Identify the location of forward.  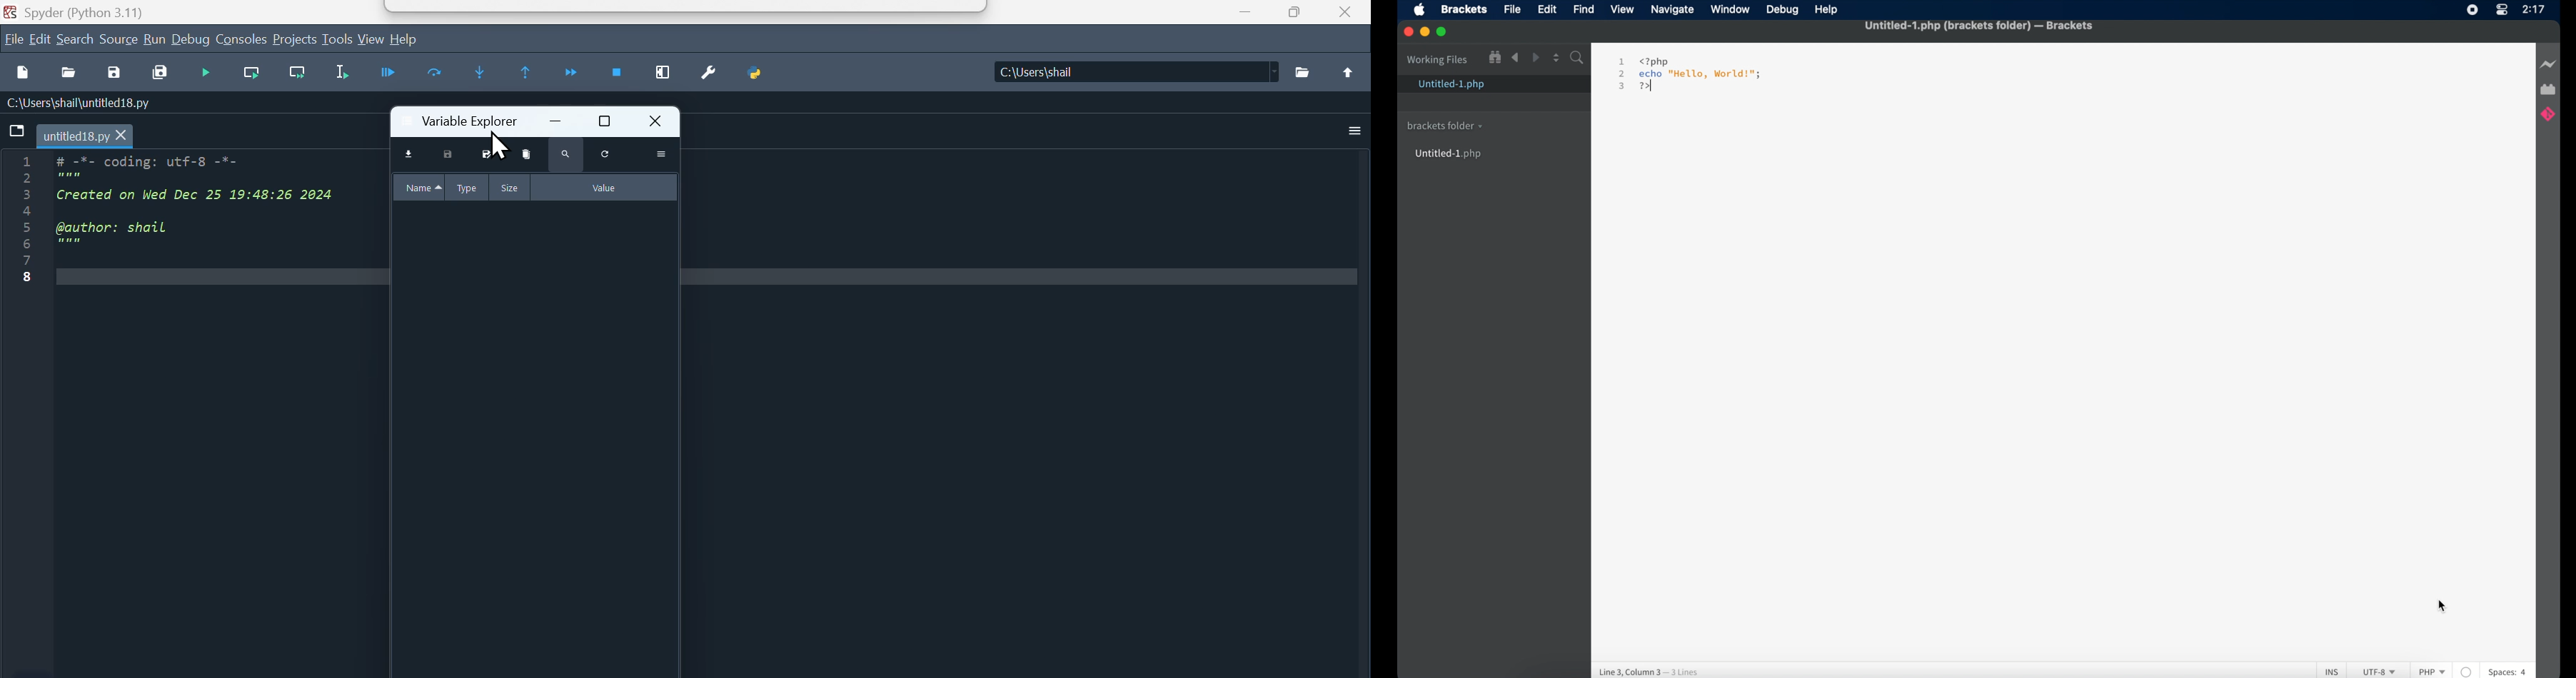
(1535, 57).